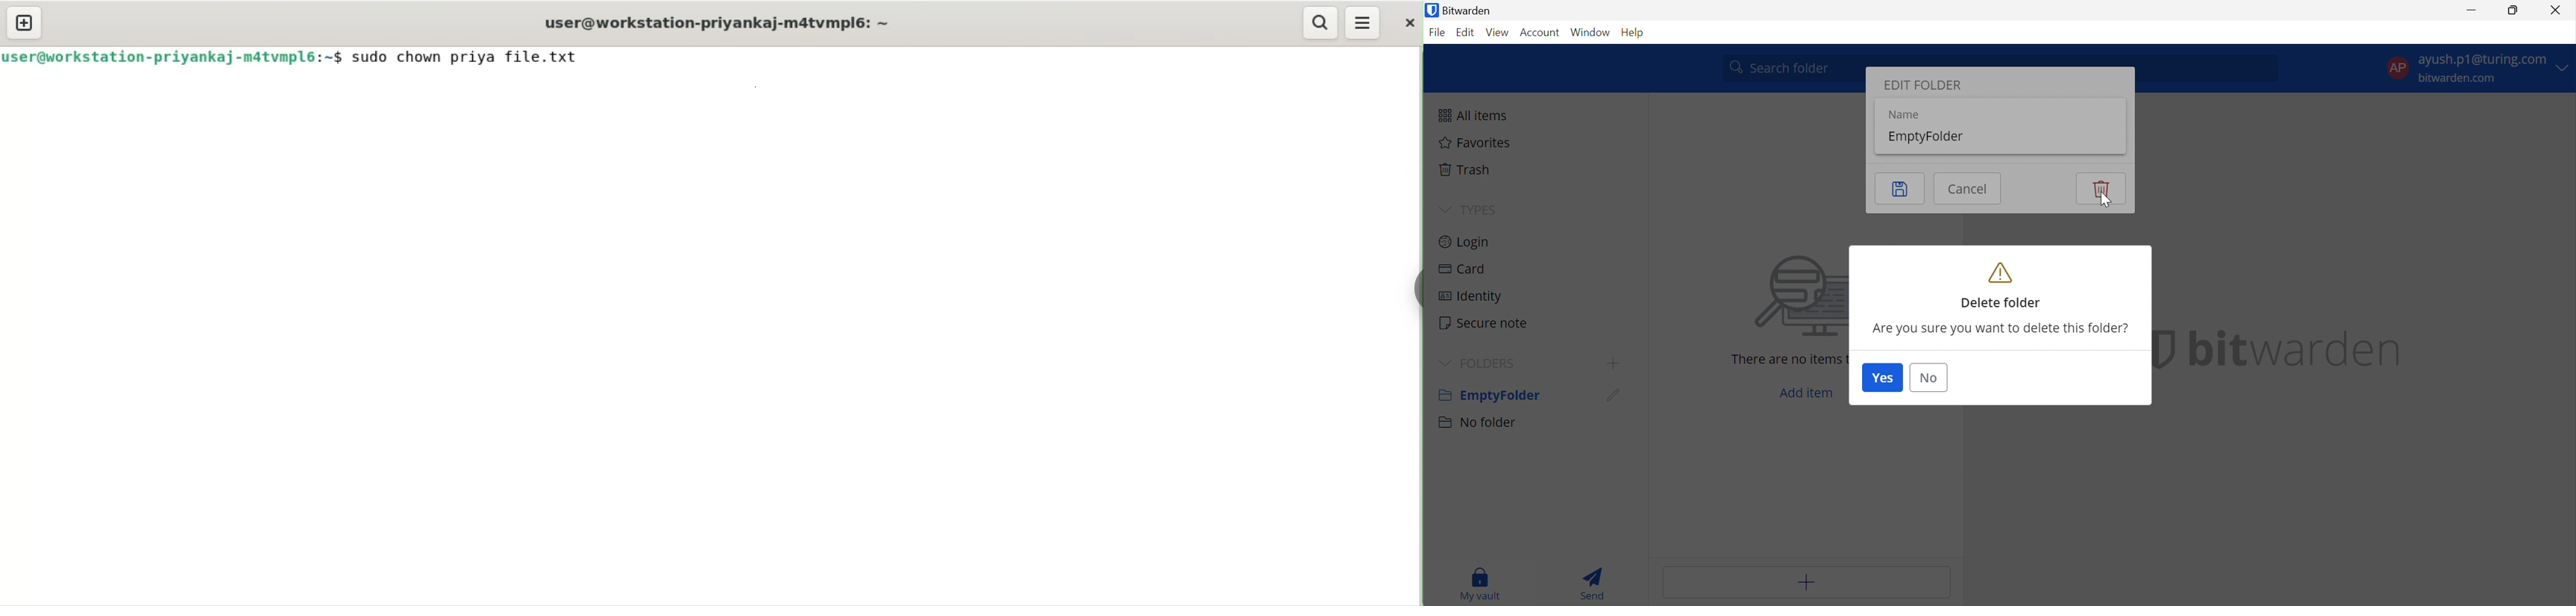 The image size is (2576, 616). Describe the element at coordinates (1928, 86) in the screenshot. I see `EDIT FOLDER` at that location.